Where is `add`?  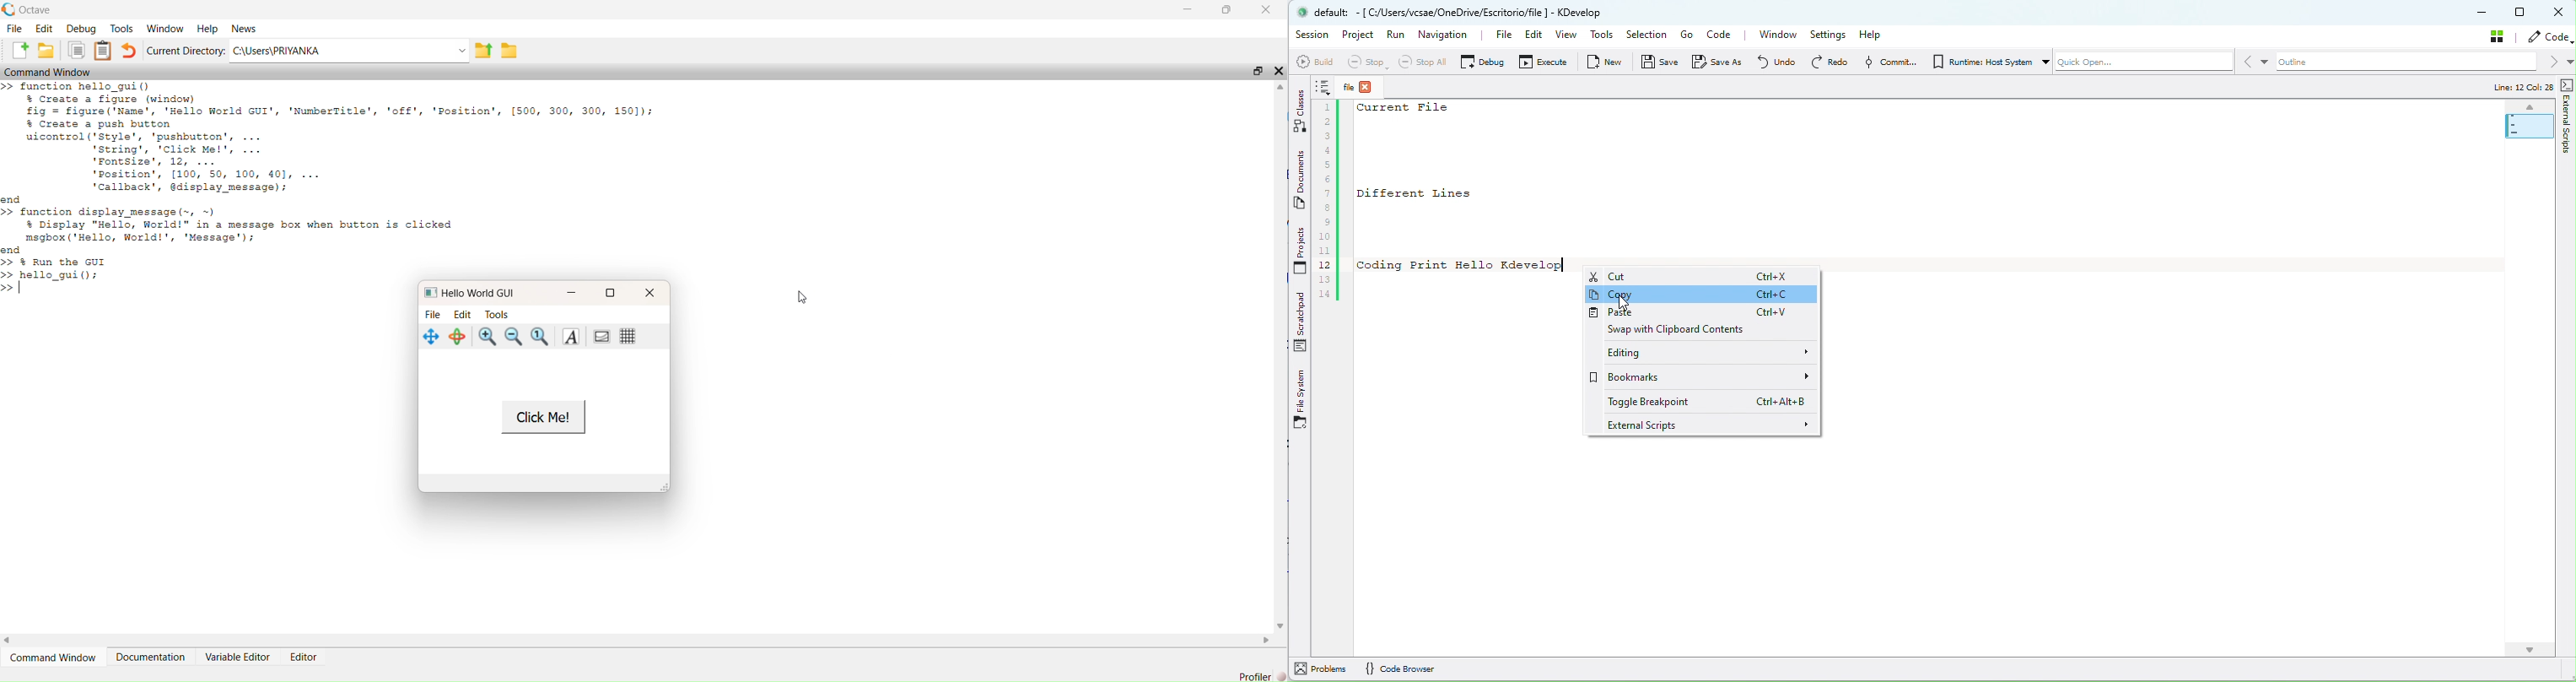
add is located at coordinates (15, 48).